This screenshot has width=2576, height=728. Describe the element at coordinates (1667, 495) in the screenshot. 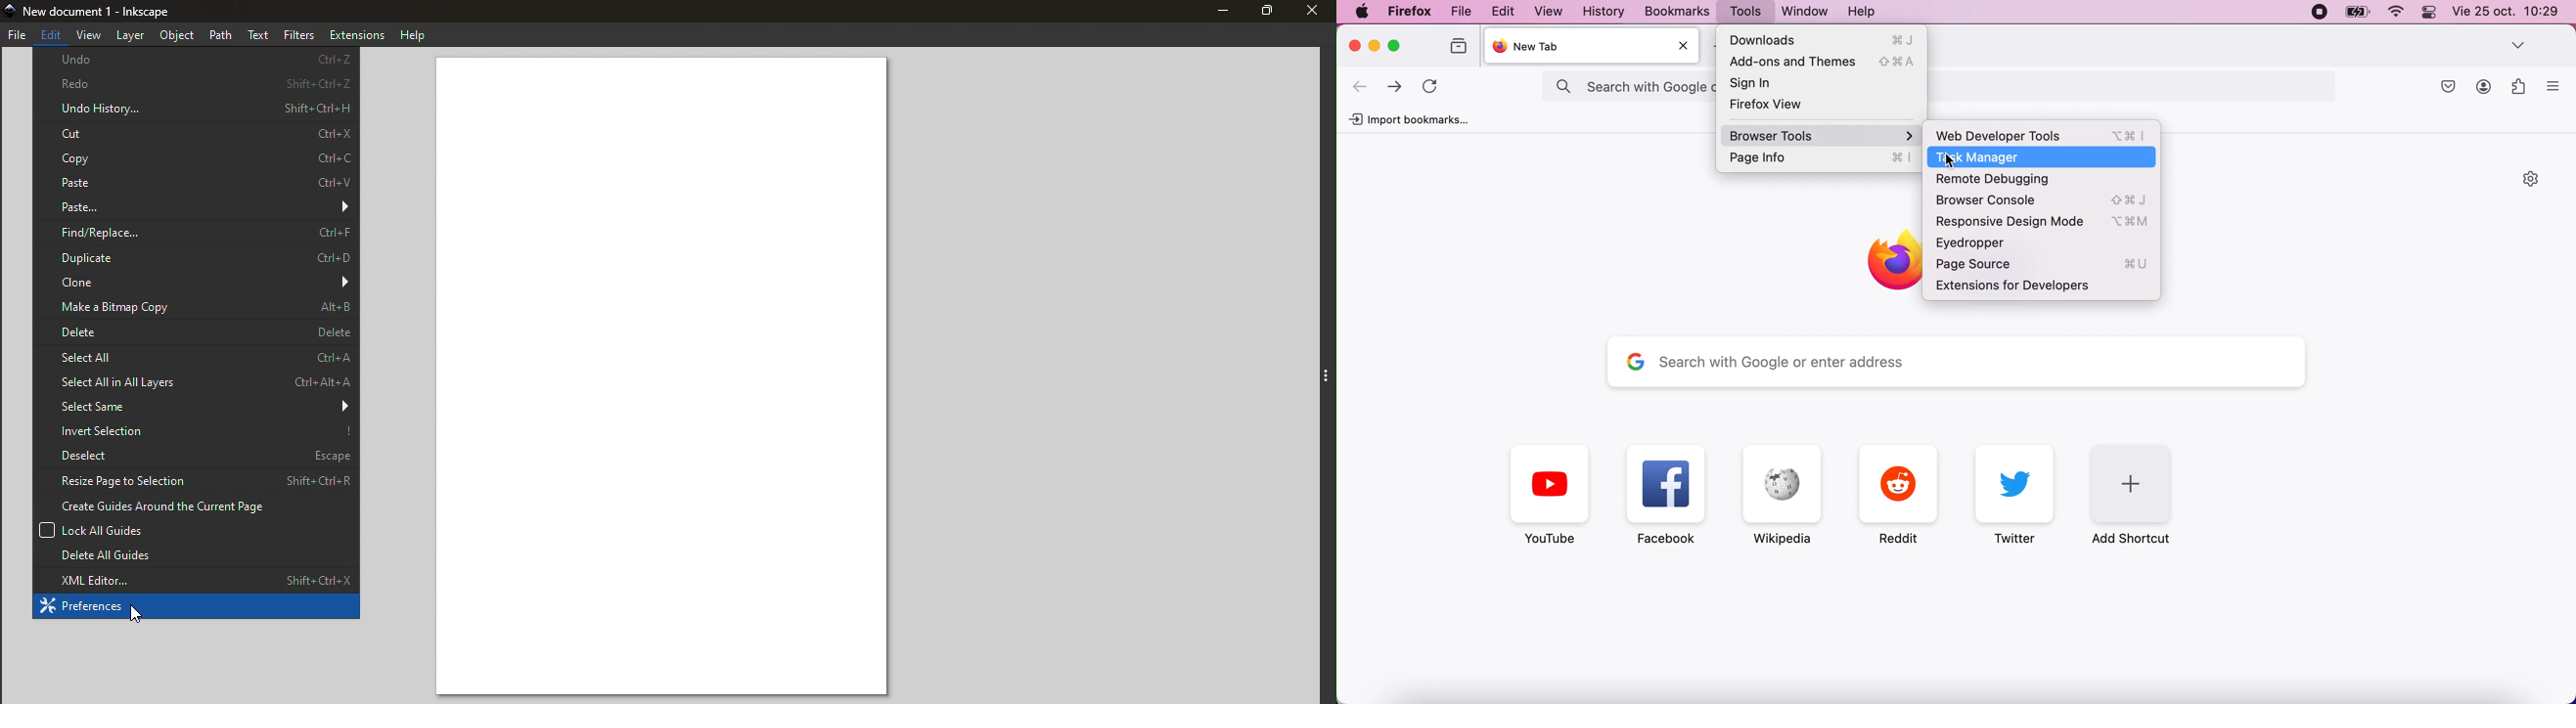

I see `Facebook` at that location.